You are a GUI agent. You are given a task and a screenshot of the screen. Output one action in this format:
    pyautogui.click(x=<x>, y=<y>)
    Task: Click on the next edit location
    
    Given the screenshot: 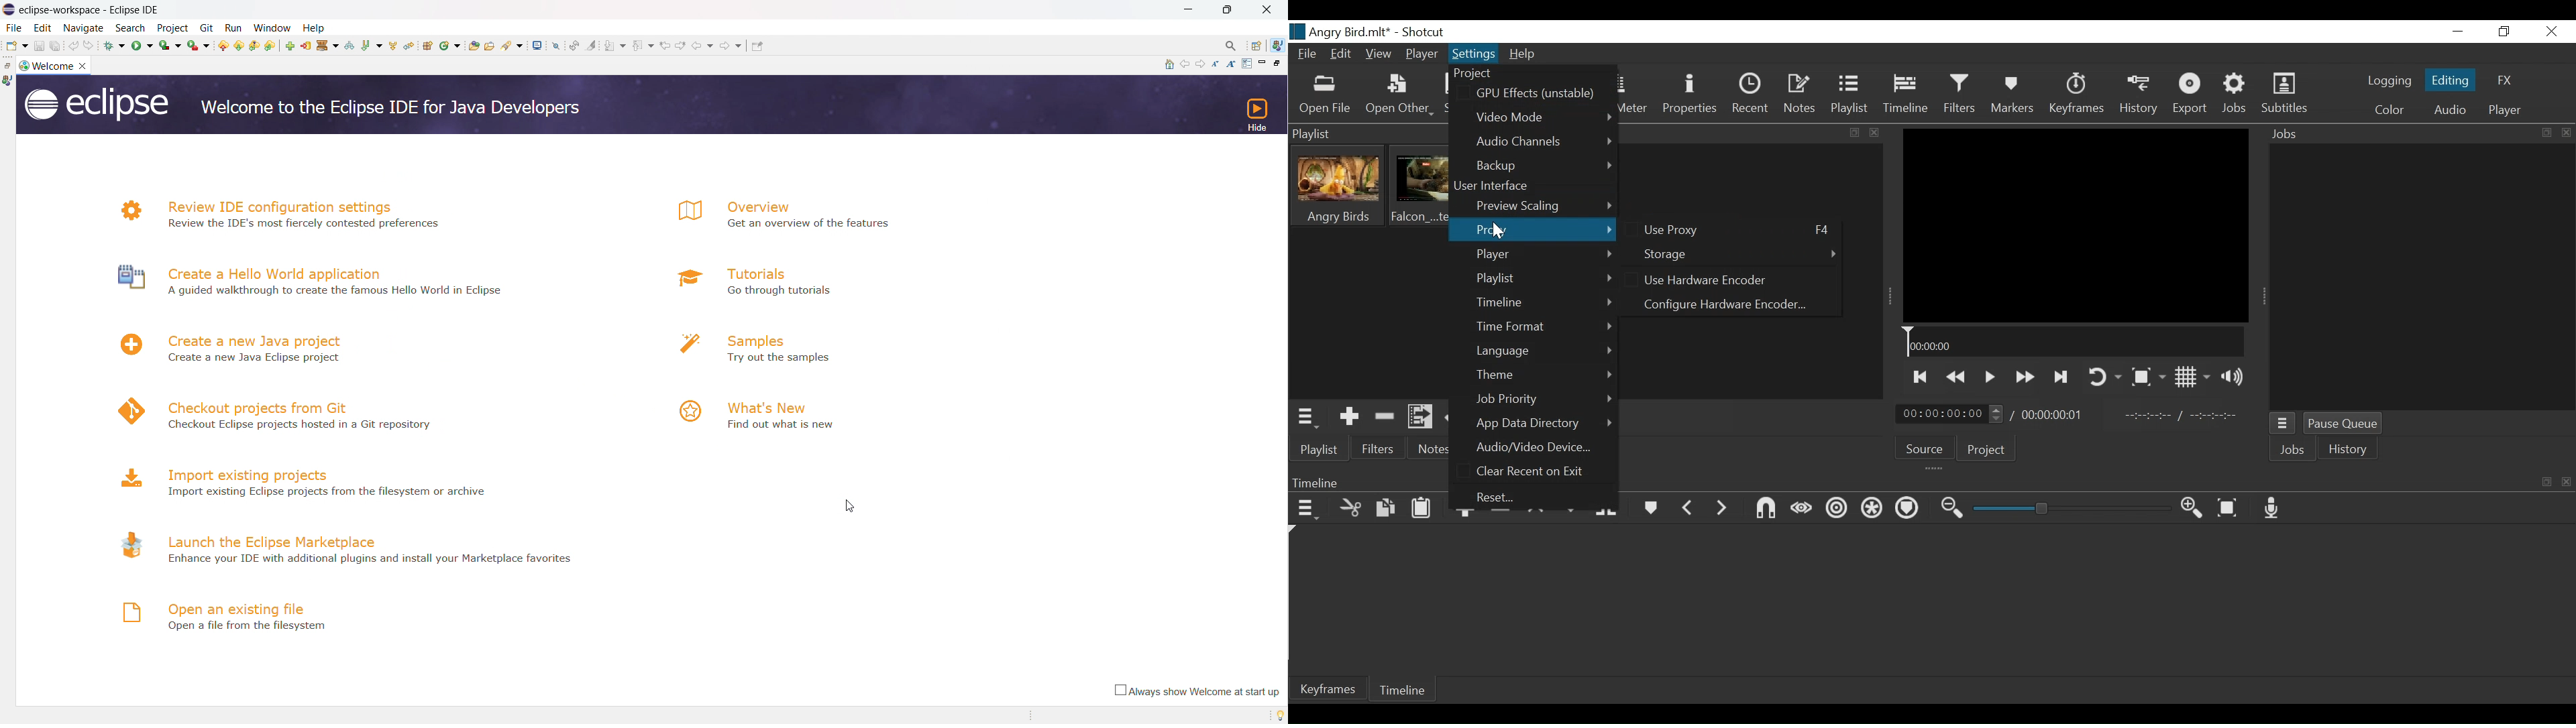 What is the action you would take?
    pyautogui.click(x=684, y=46)
    